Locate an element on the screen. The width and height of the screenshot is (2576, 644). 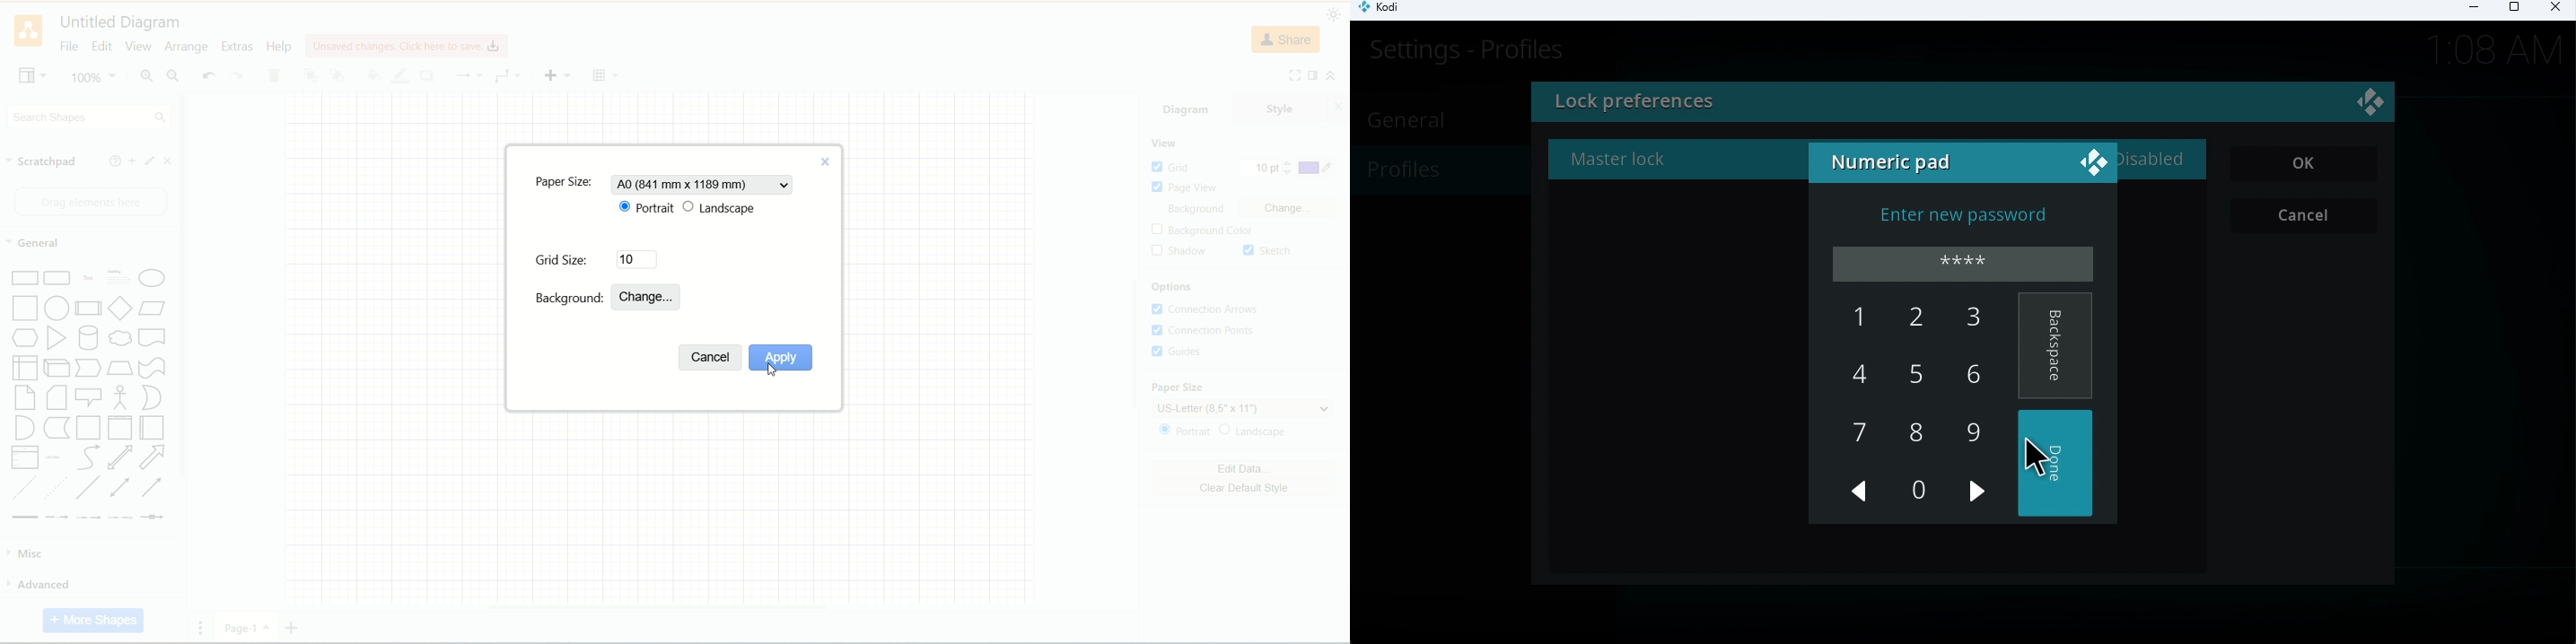
Numeric pad is located at coordinates (1895, 164).